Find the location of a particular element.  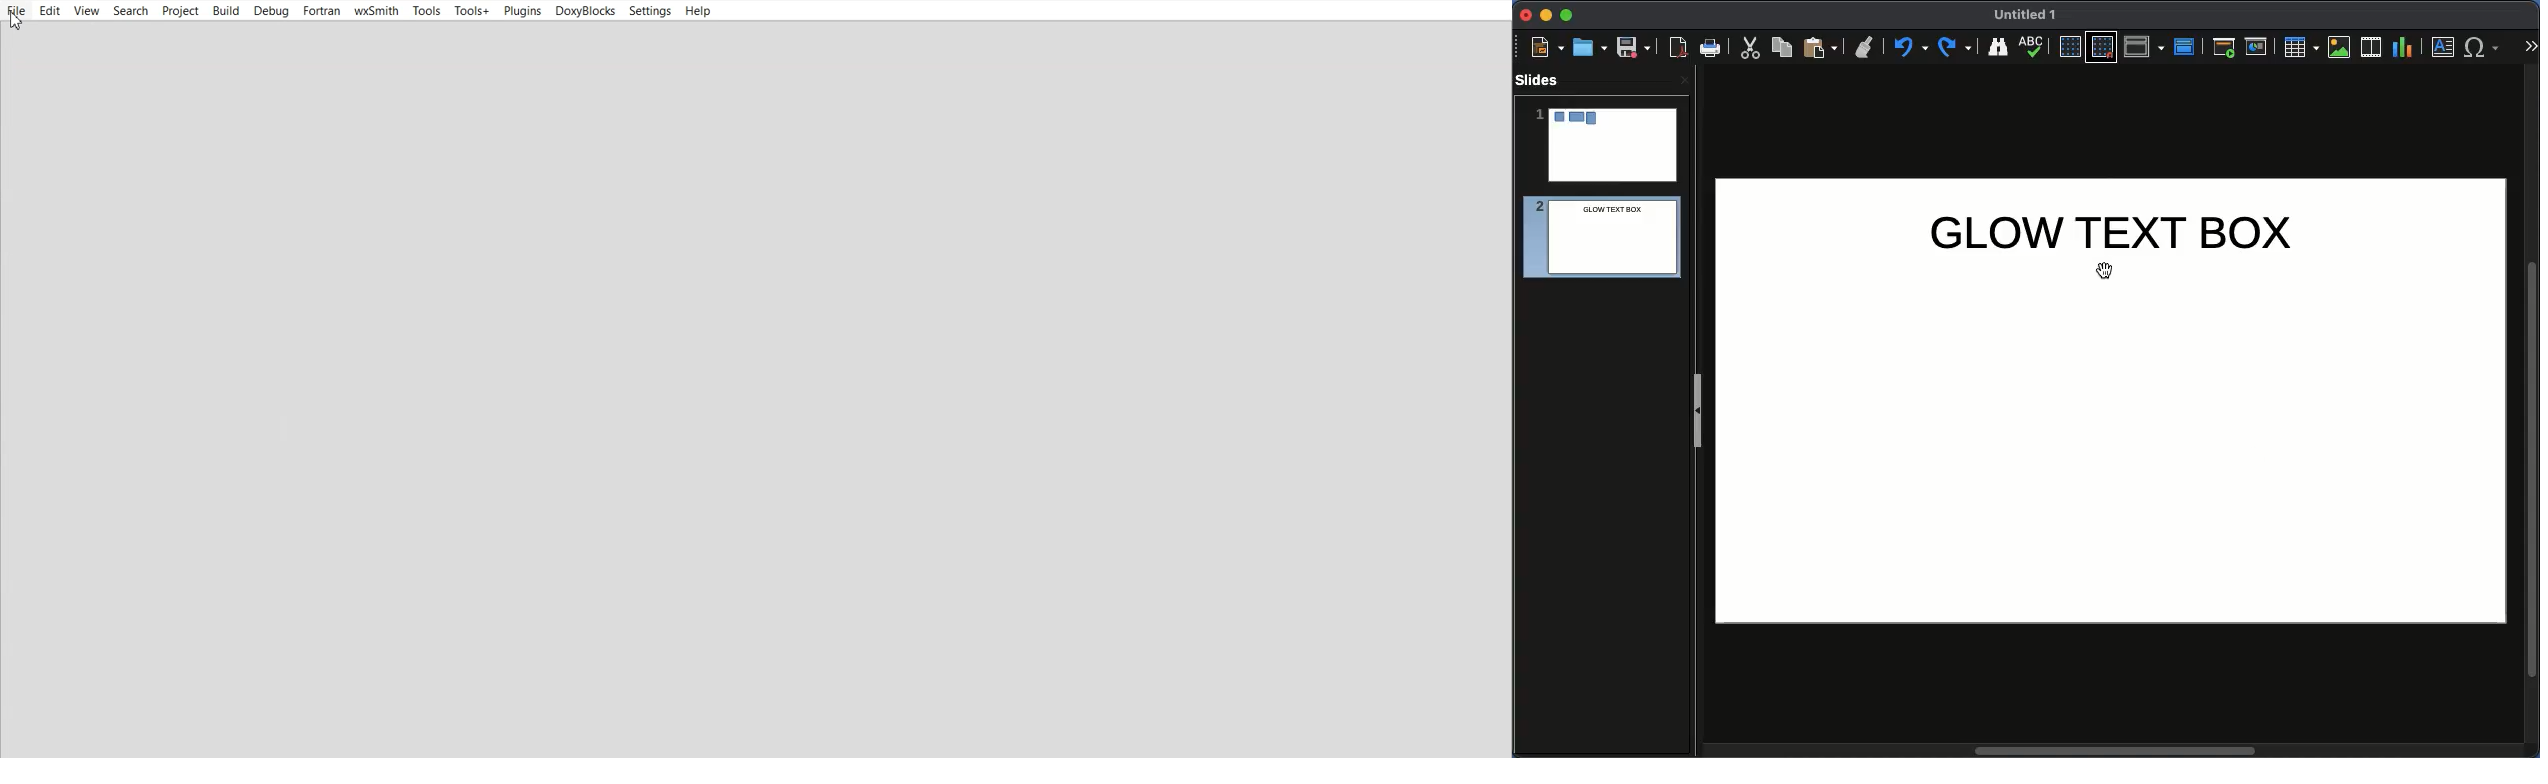

Maximize is located at coordinates (1567, 17).